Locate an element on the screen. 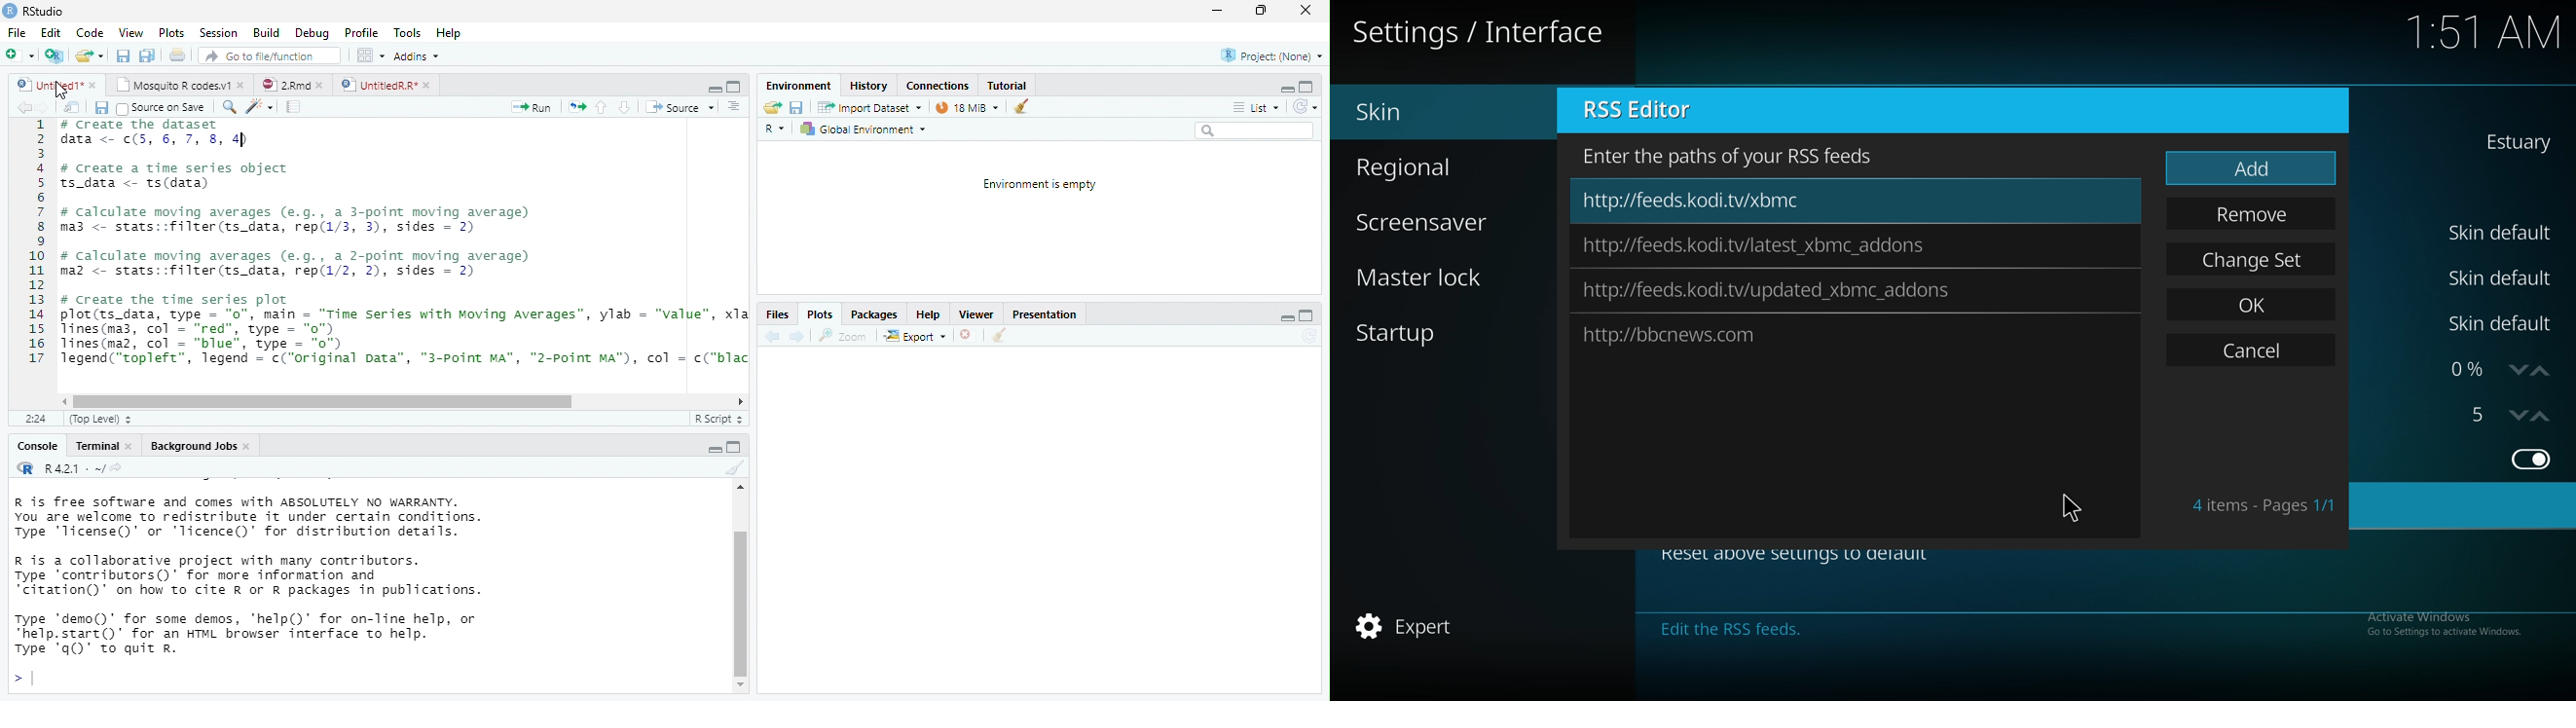 Image resolution: width=2576 pixels, height=728 pixels. Session is located at coordinates (218, 32).